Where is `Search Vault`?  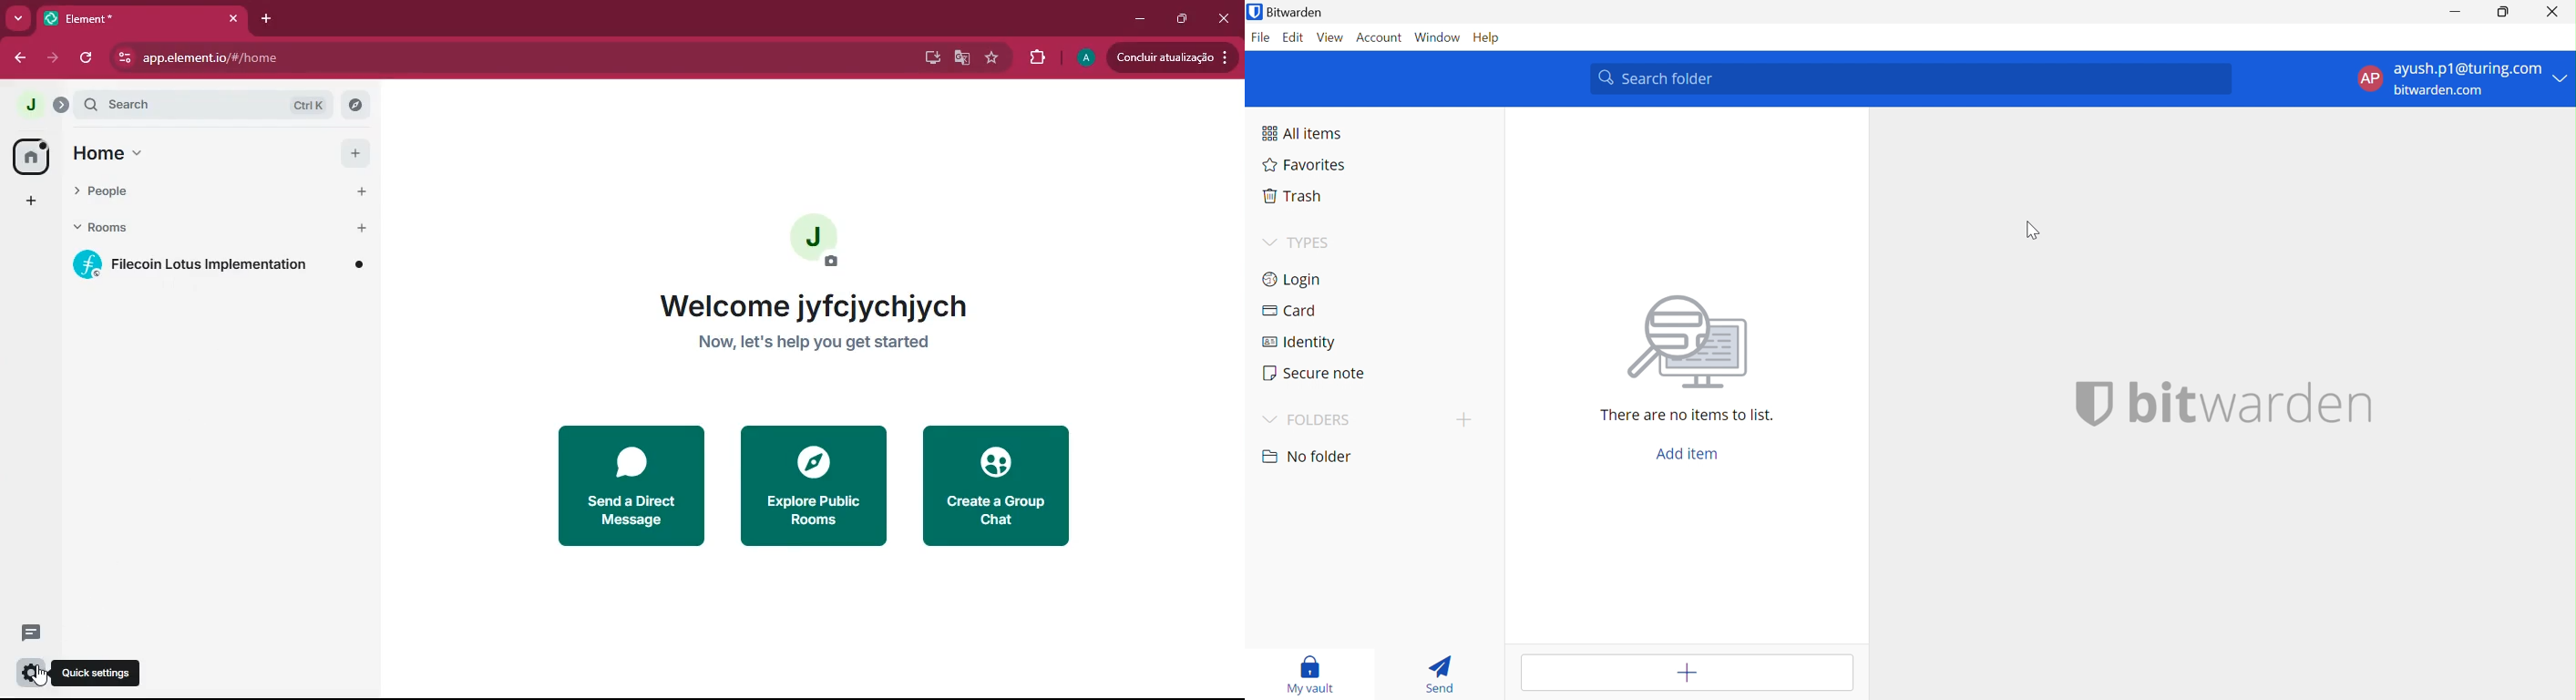
Search Vault is located at coordinates (1911, 79).